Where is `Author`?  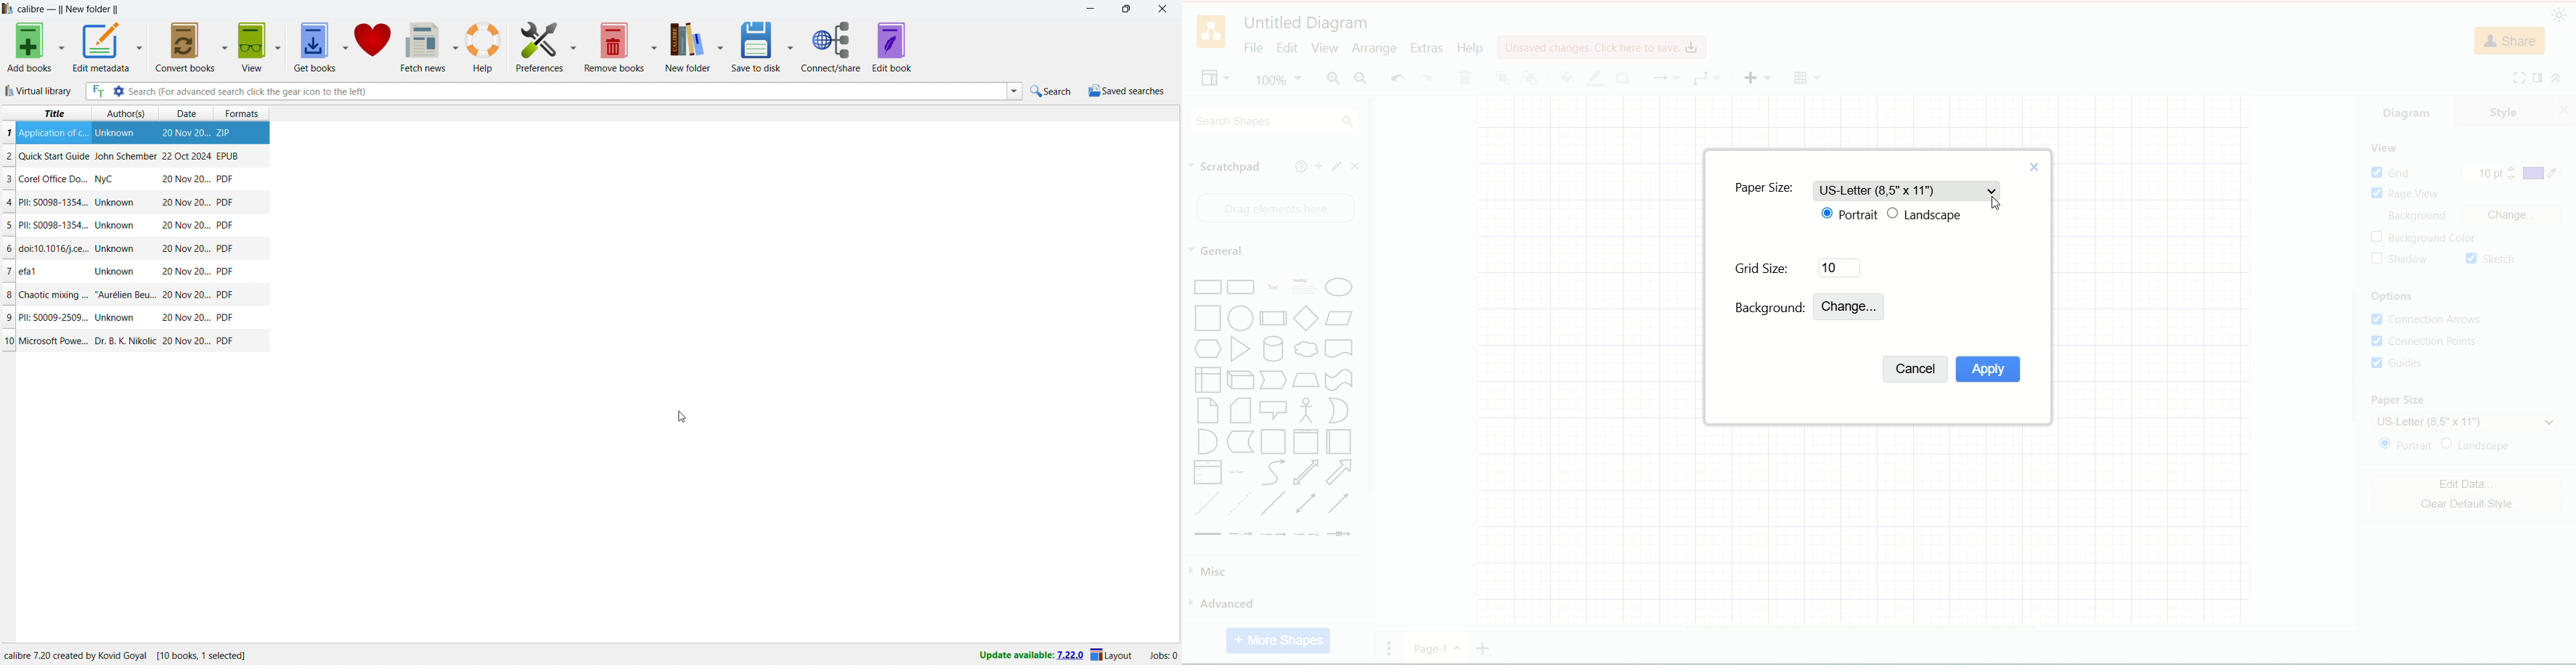 Author is located at coordinates (115, 270).